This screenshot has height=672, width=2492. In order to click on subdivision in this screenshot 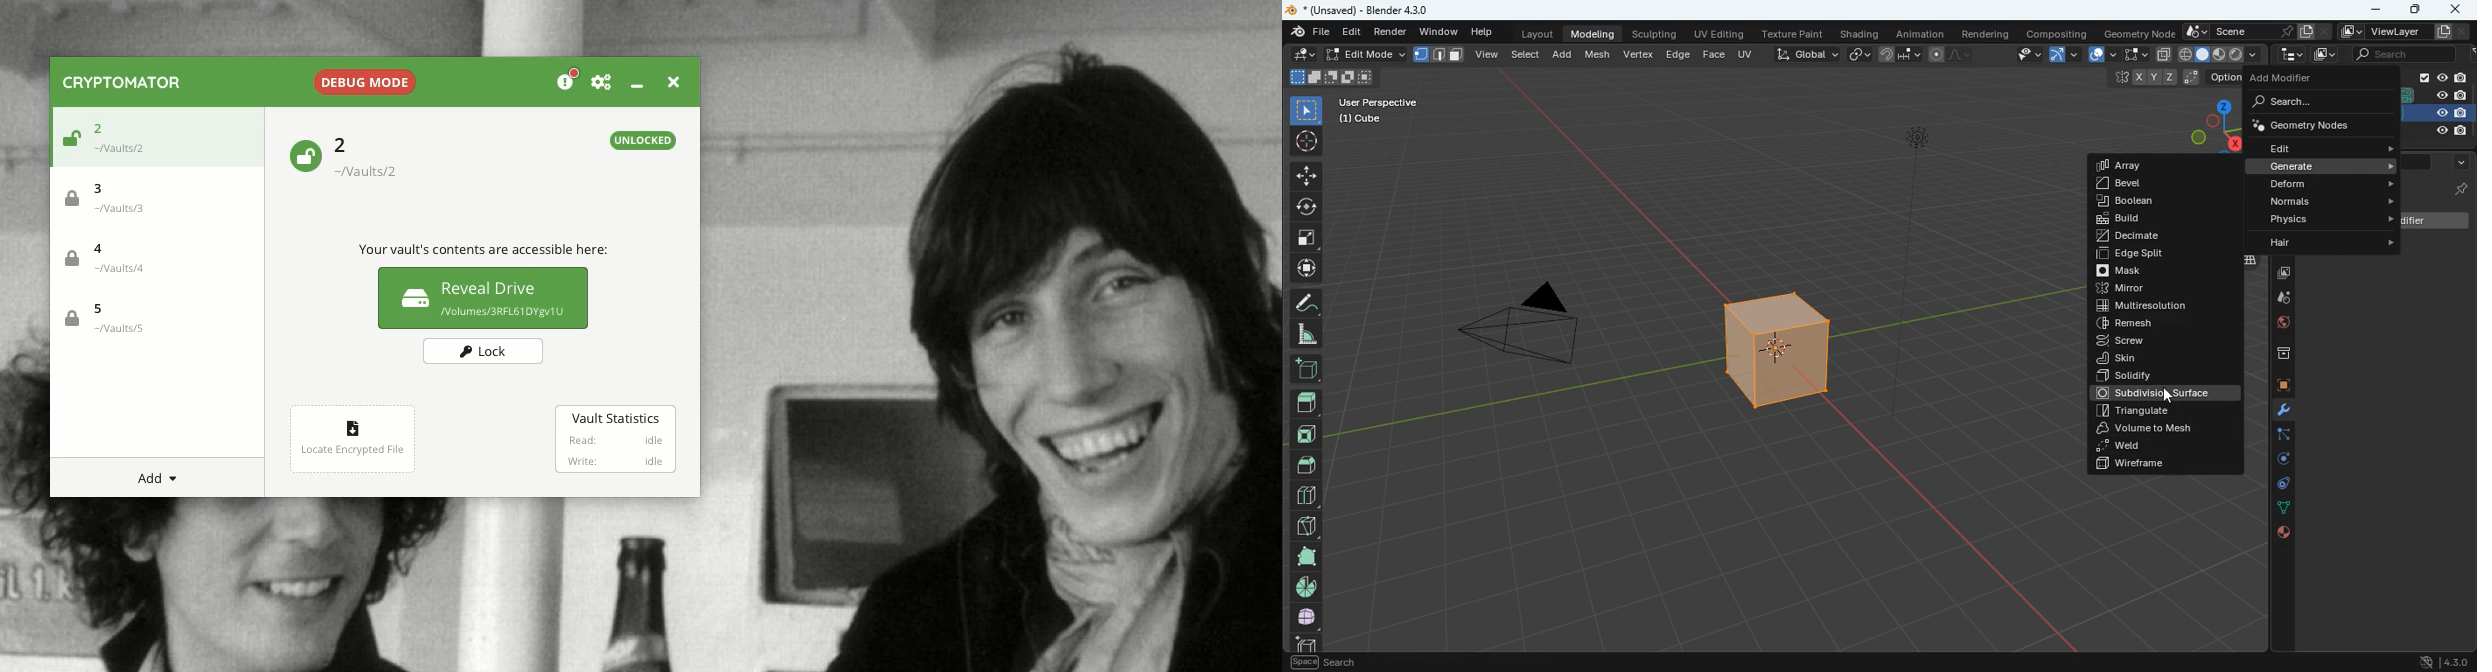, I will do `click(2168, 393)`.